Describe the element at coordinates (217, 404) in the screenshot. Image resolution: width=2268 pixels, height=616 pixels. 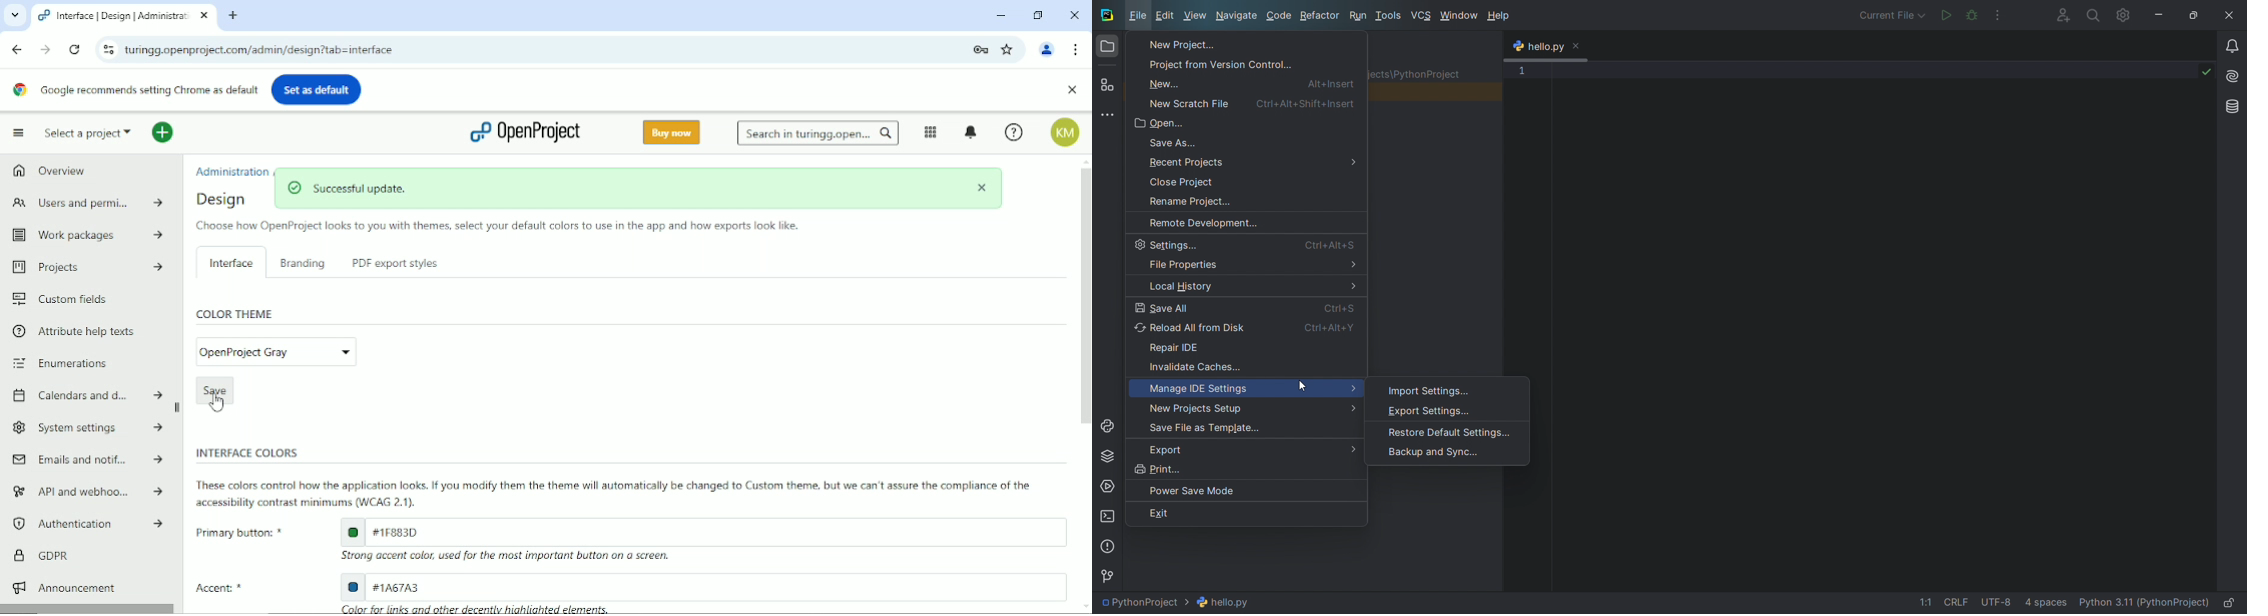
I see `Cursor` at that location.